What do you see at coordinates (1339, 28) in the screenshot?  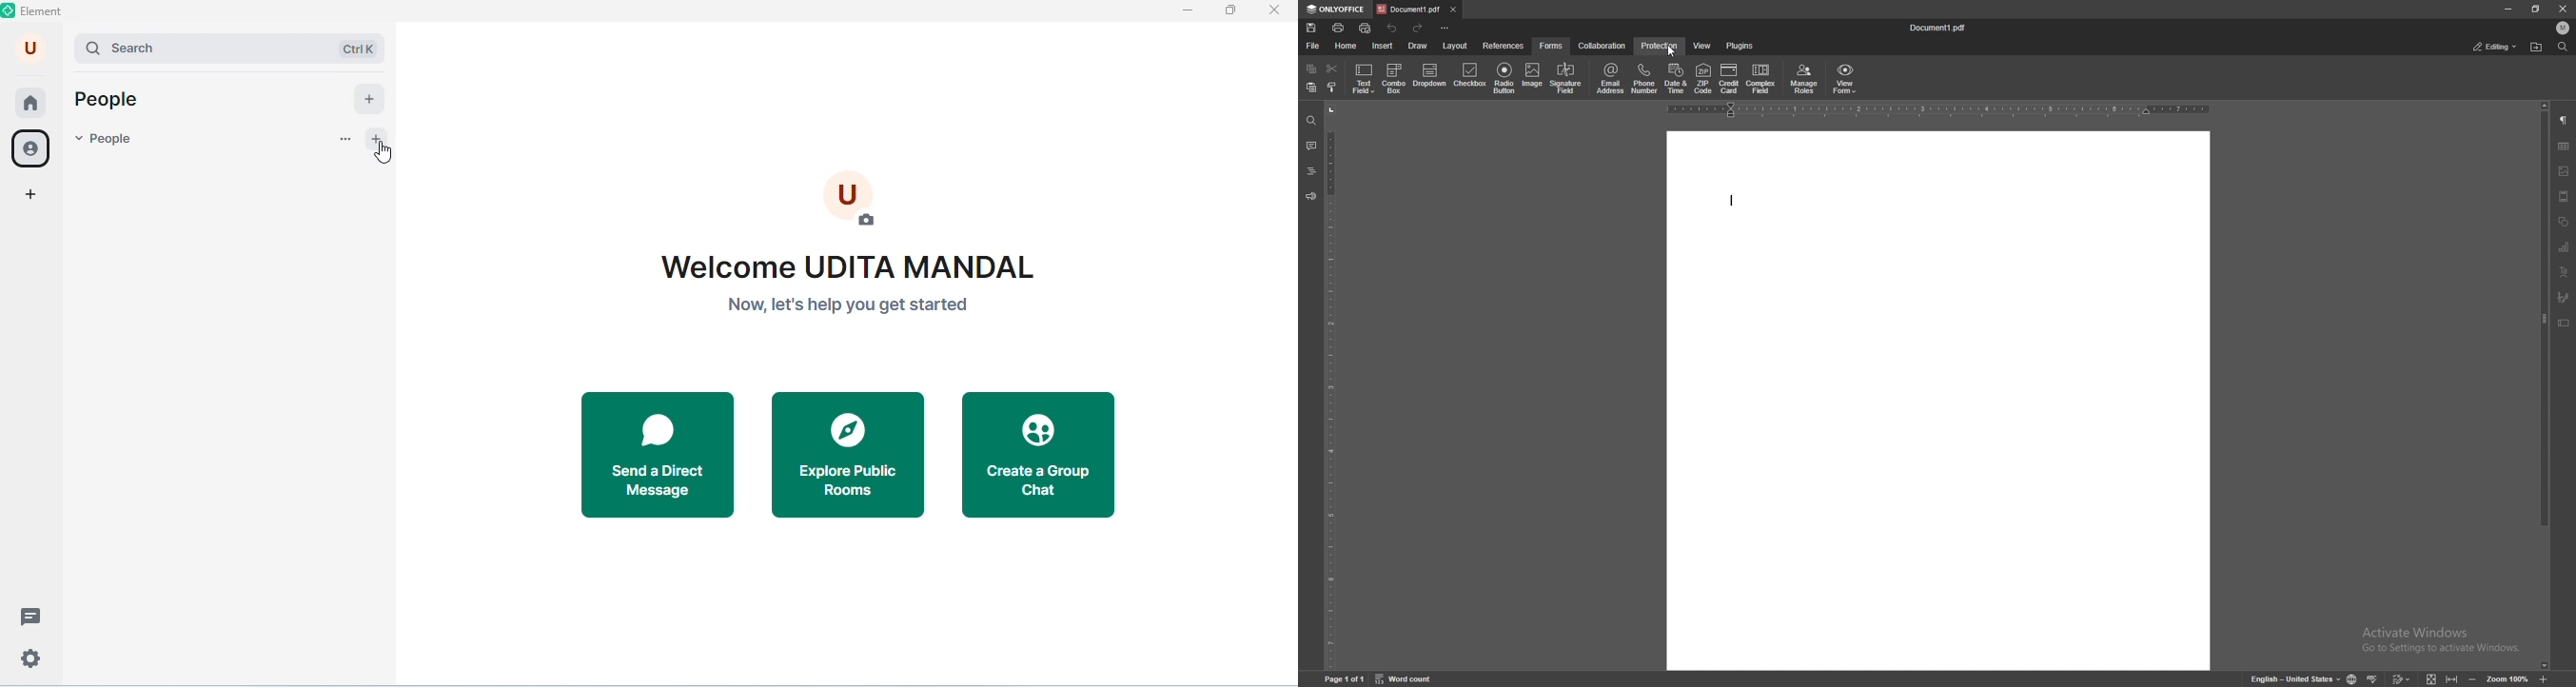 I see `print` at bounding box center [1339, 28].